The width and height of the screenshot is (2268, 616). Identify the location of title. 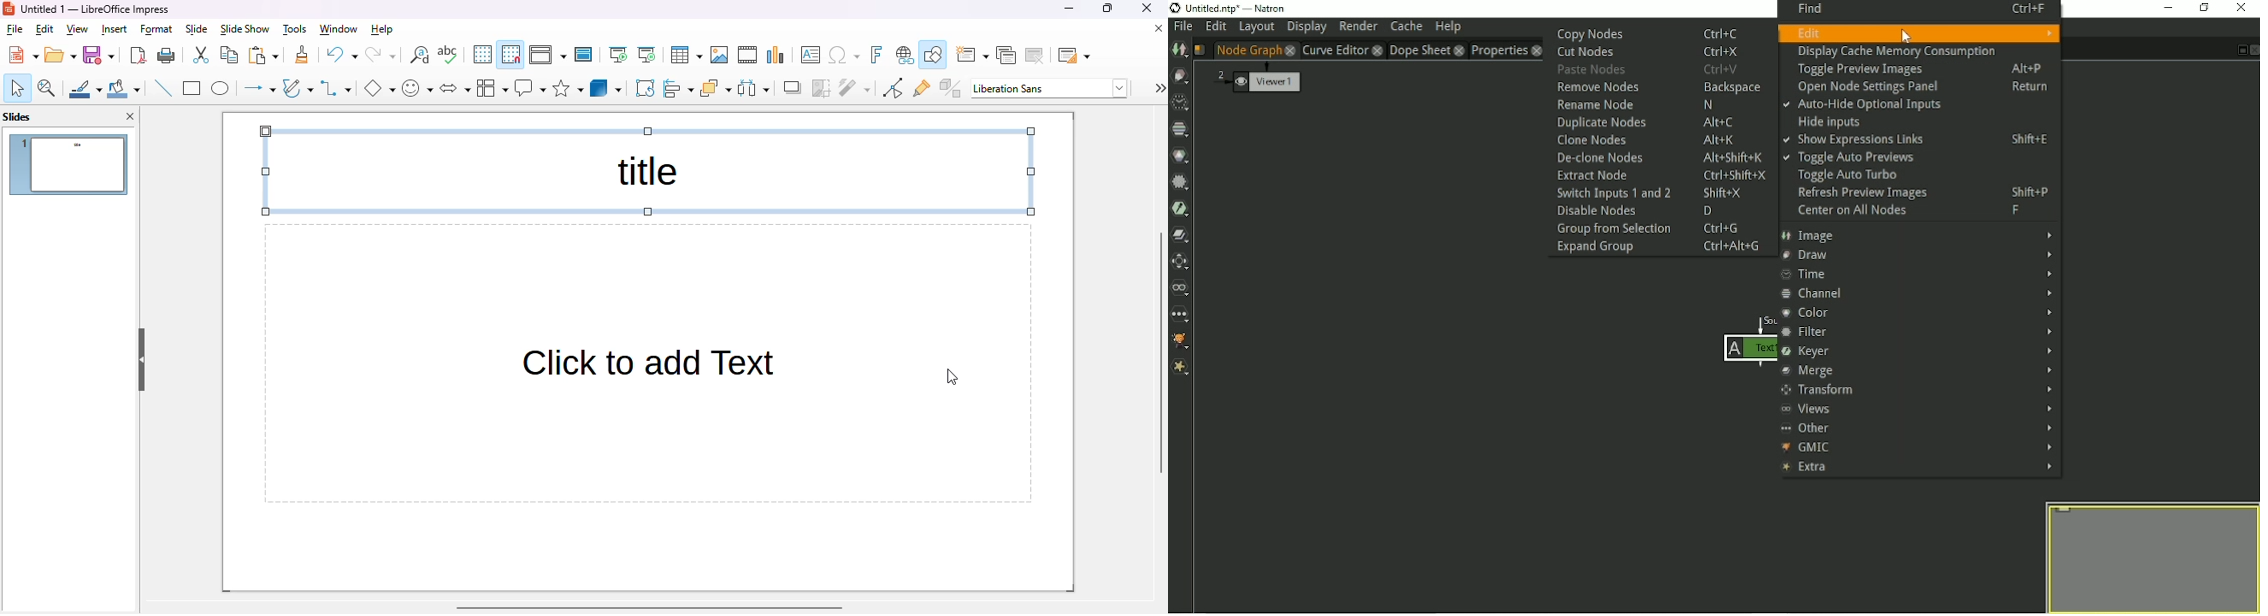
(649, 172).